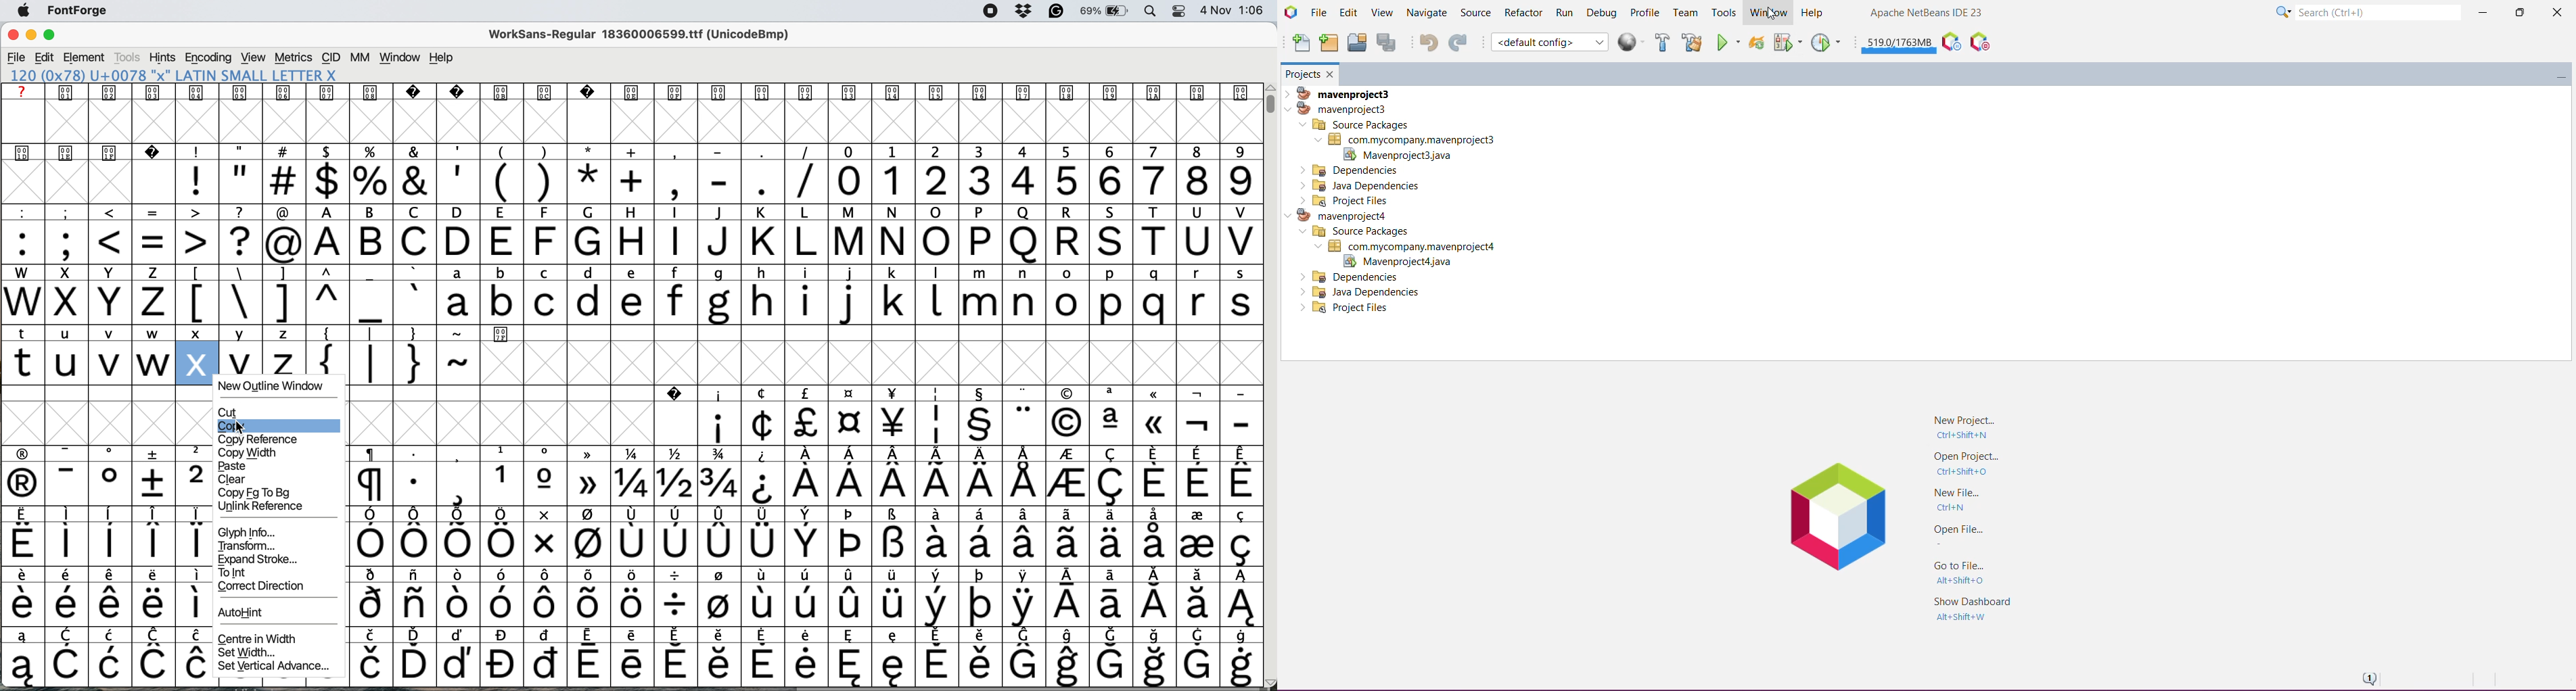 Image resolution: width=2576 pixels, height=700 pixels. What do you see at coordinates (1105, 12) in the screenshot?
I see `battery` at bounding box center [1105, 12].